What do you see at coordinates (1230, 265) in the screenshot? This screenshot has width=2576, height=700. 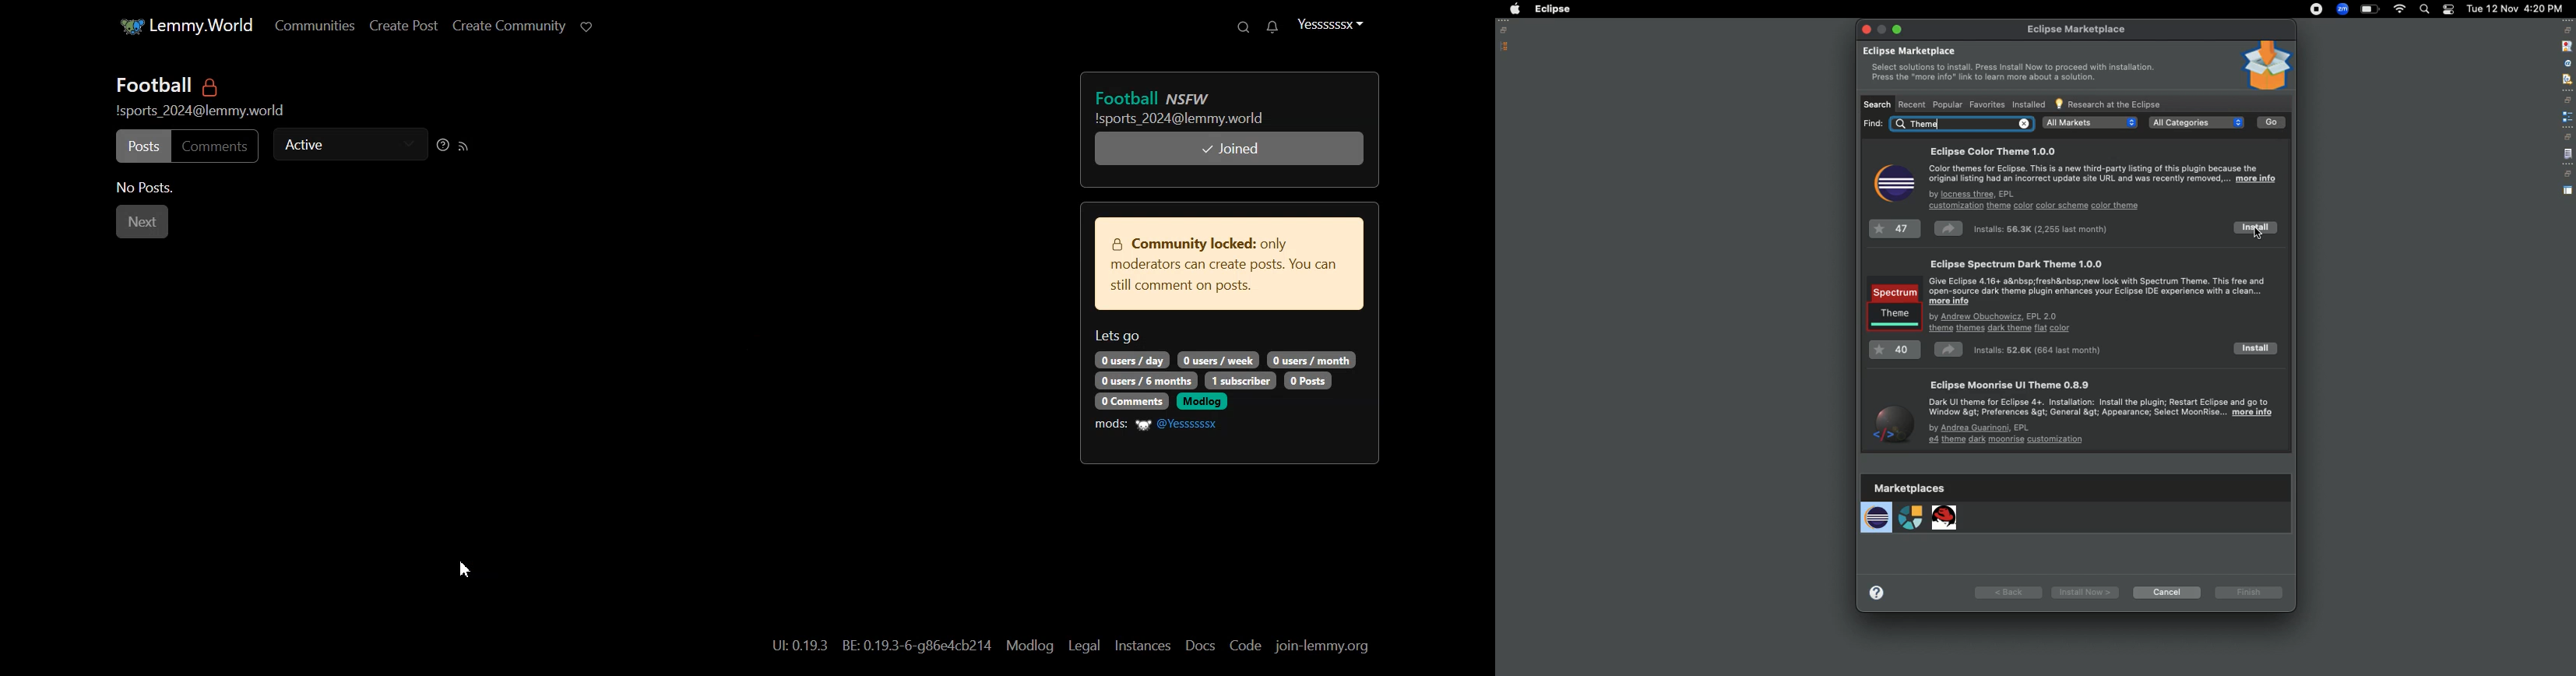 I see `Text` at bounding box center [1230, 265].